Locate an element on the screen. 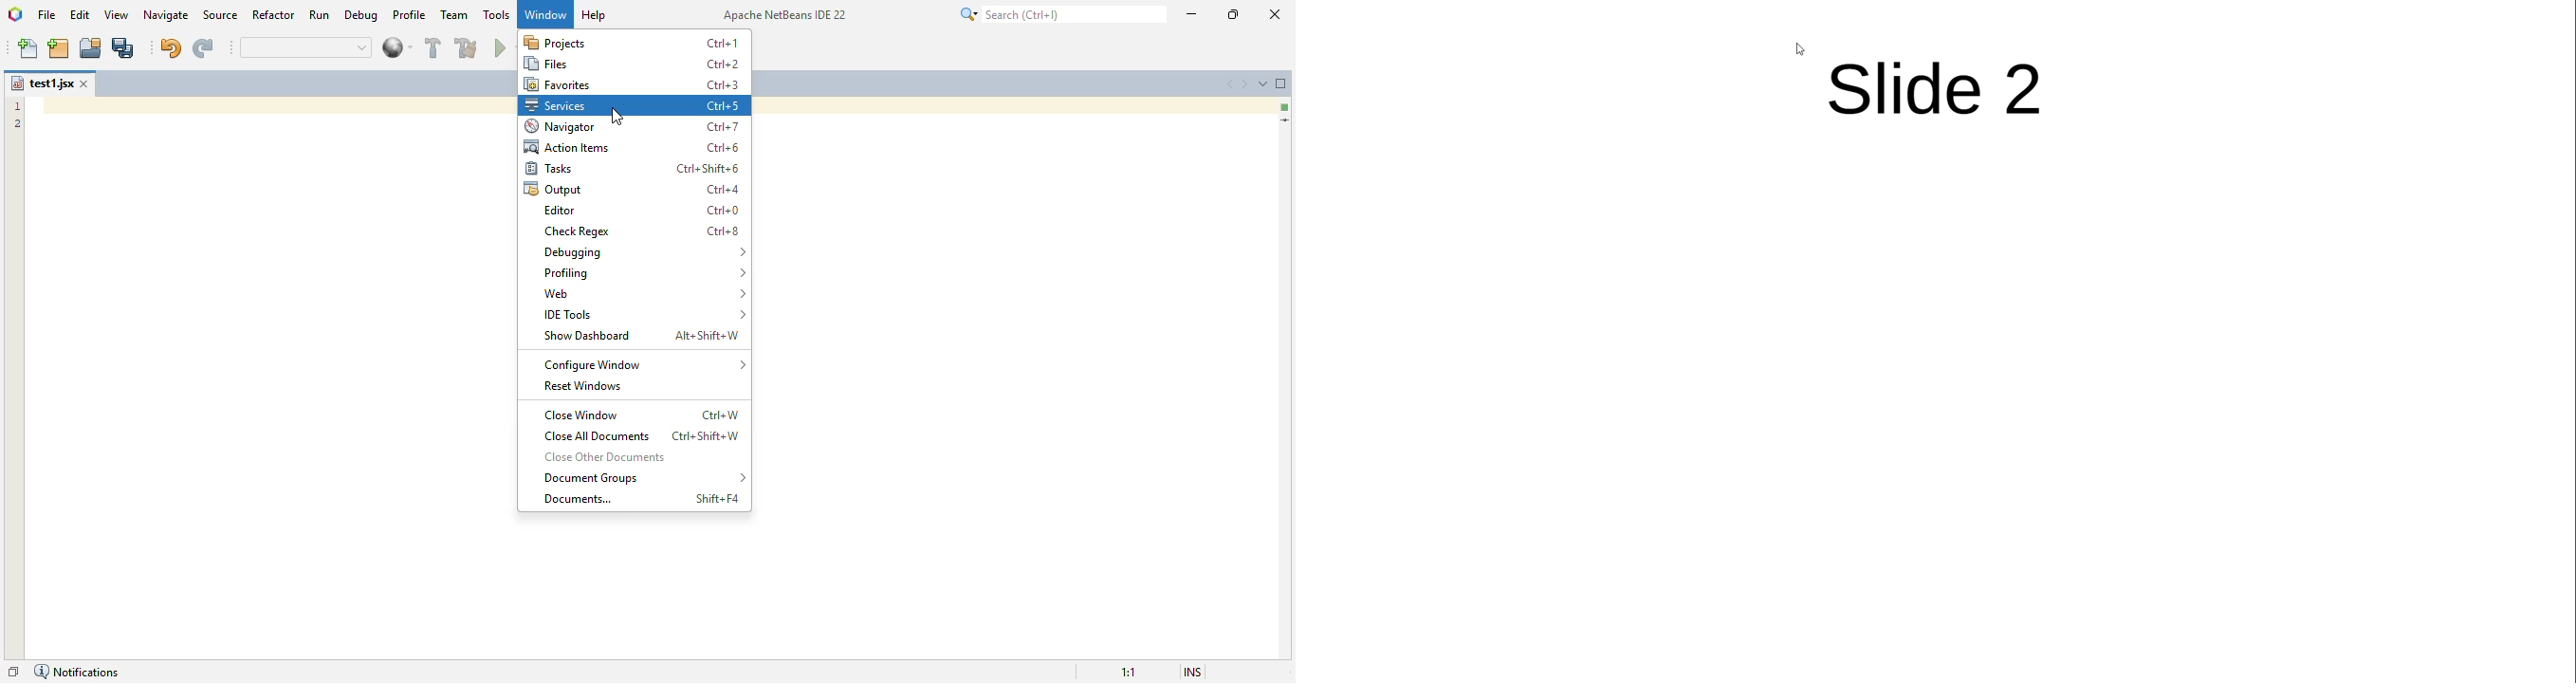  window is located at coordinates (545, 14).